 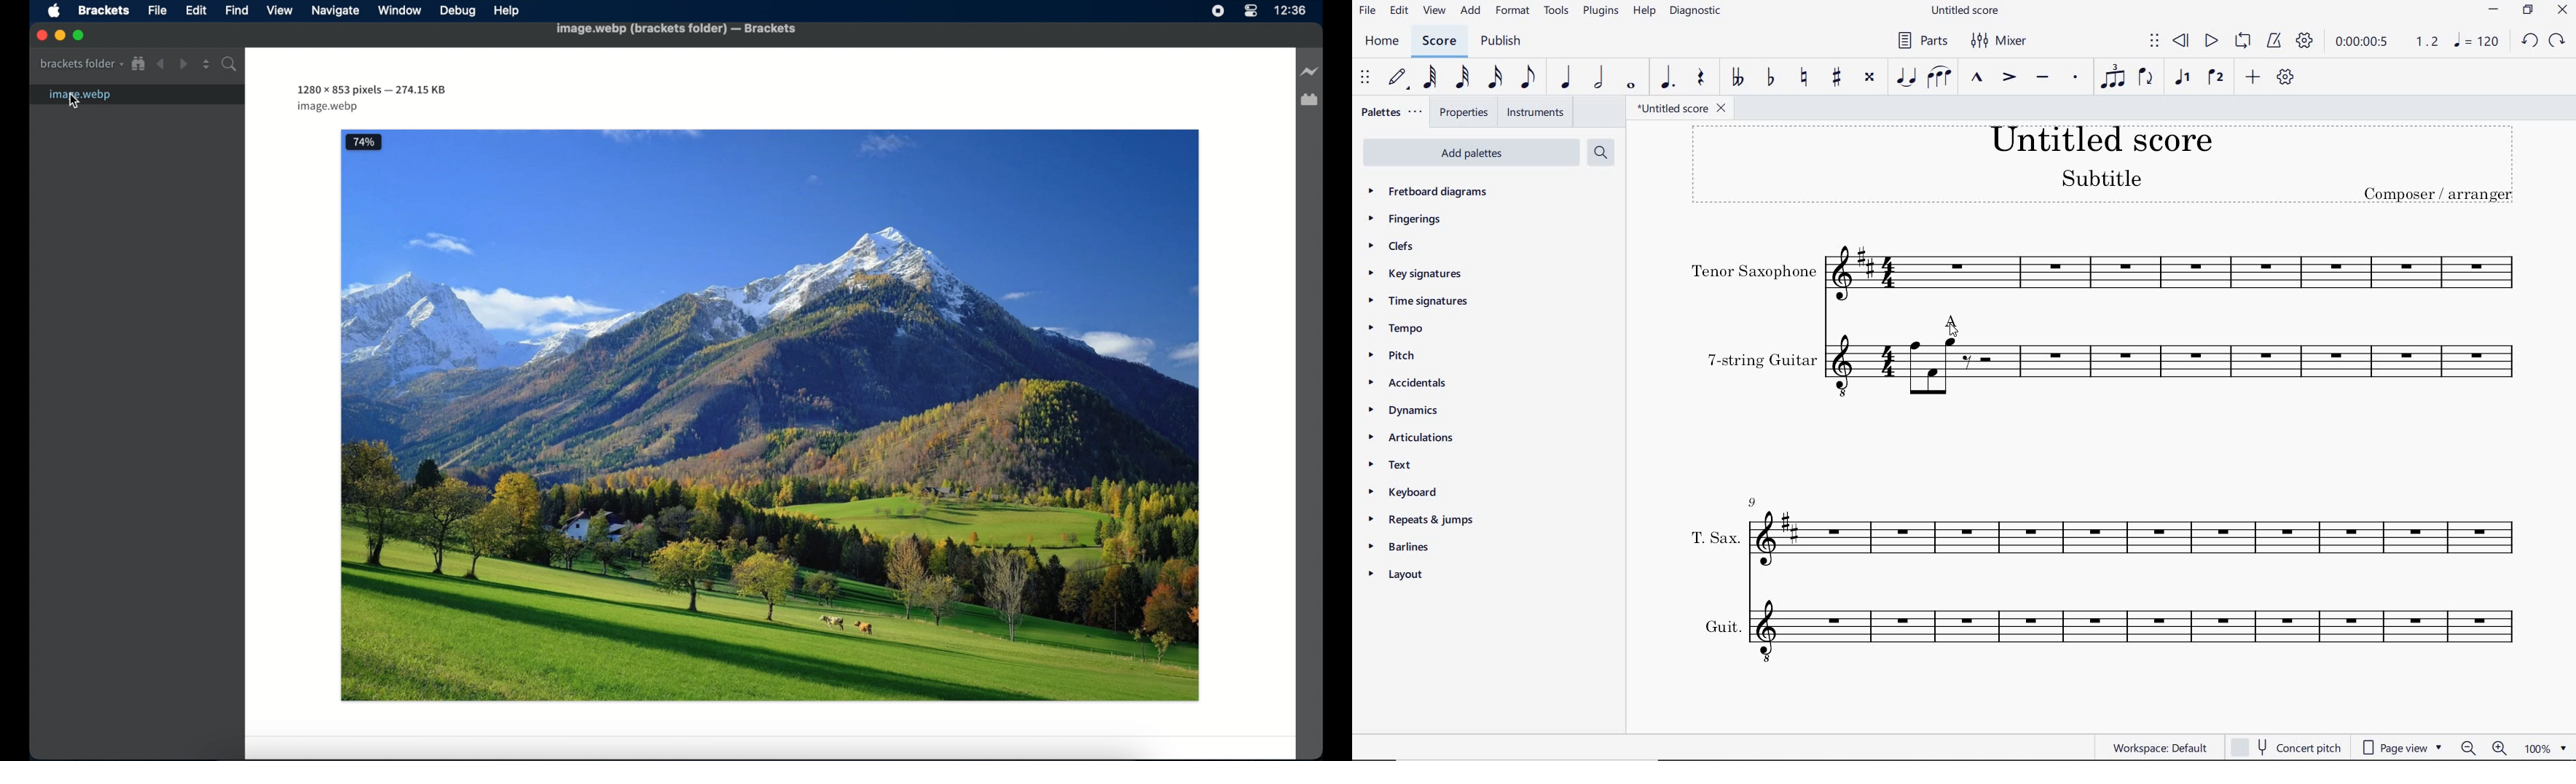 What do you see at coordinates (1513, 12) in the screenshot?
I see `FORMAT` at bounding box center [1513, 12].